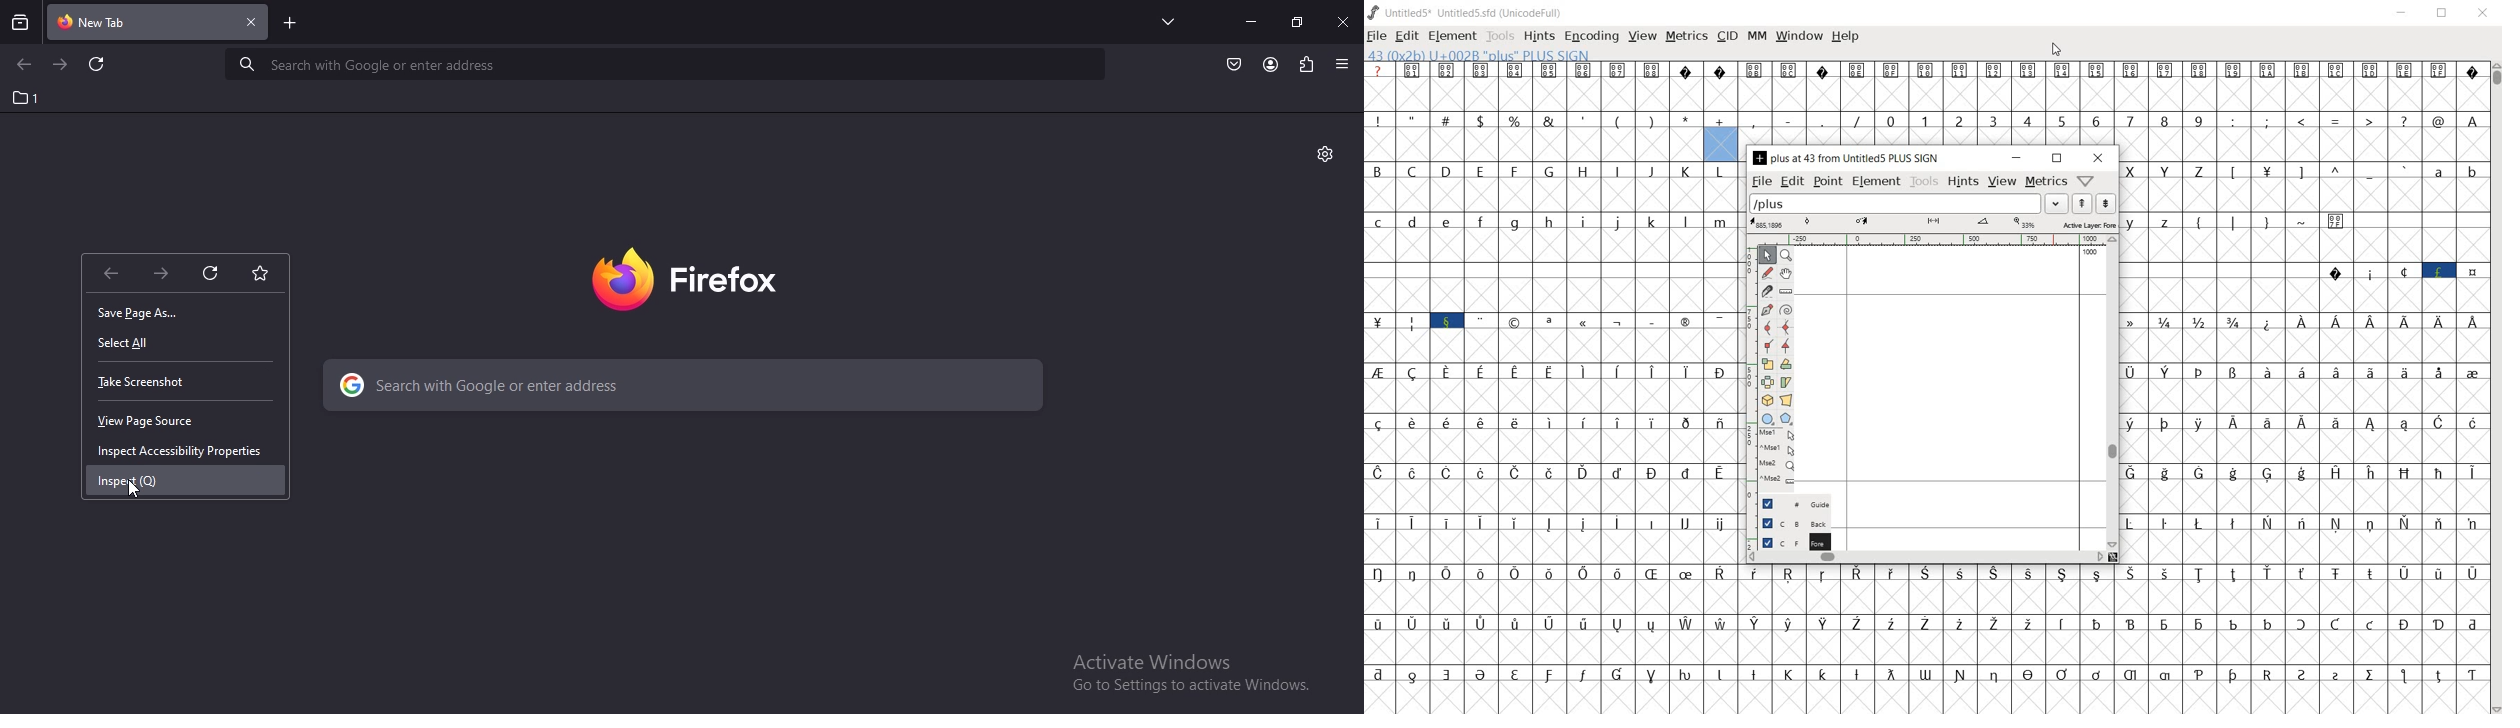 Image resolution: width=2520 pixels, height=728 pixels. I want to click on restore, so click(2059, 159).